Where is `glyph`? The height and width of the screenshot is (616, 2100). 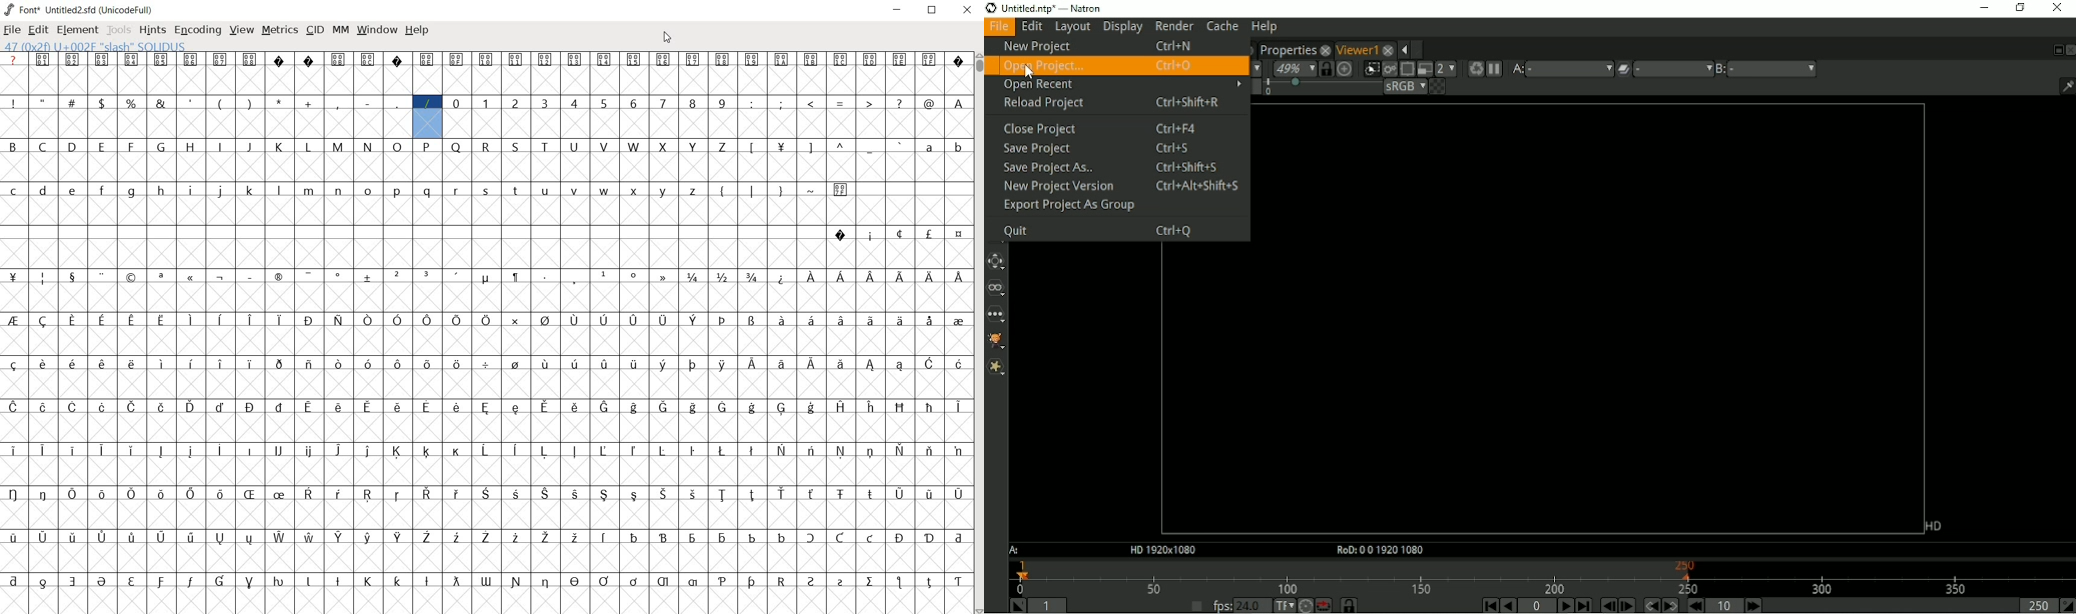
glyph is located at coordinates (900, 320).